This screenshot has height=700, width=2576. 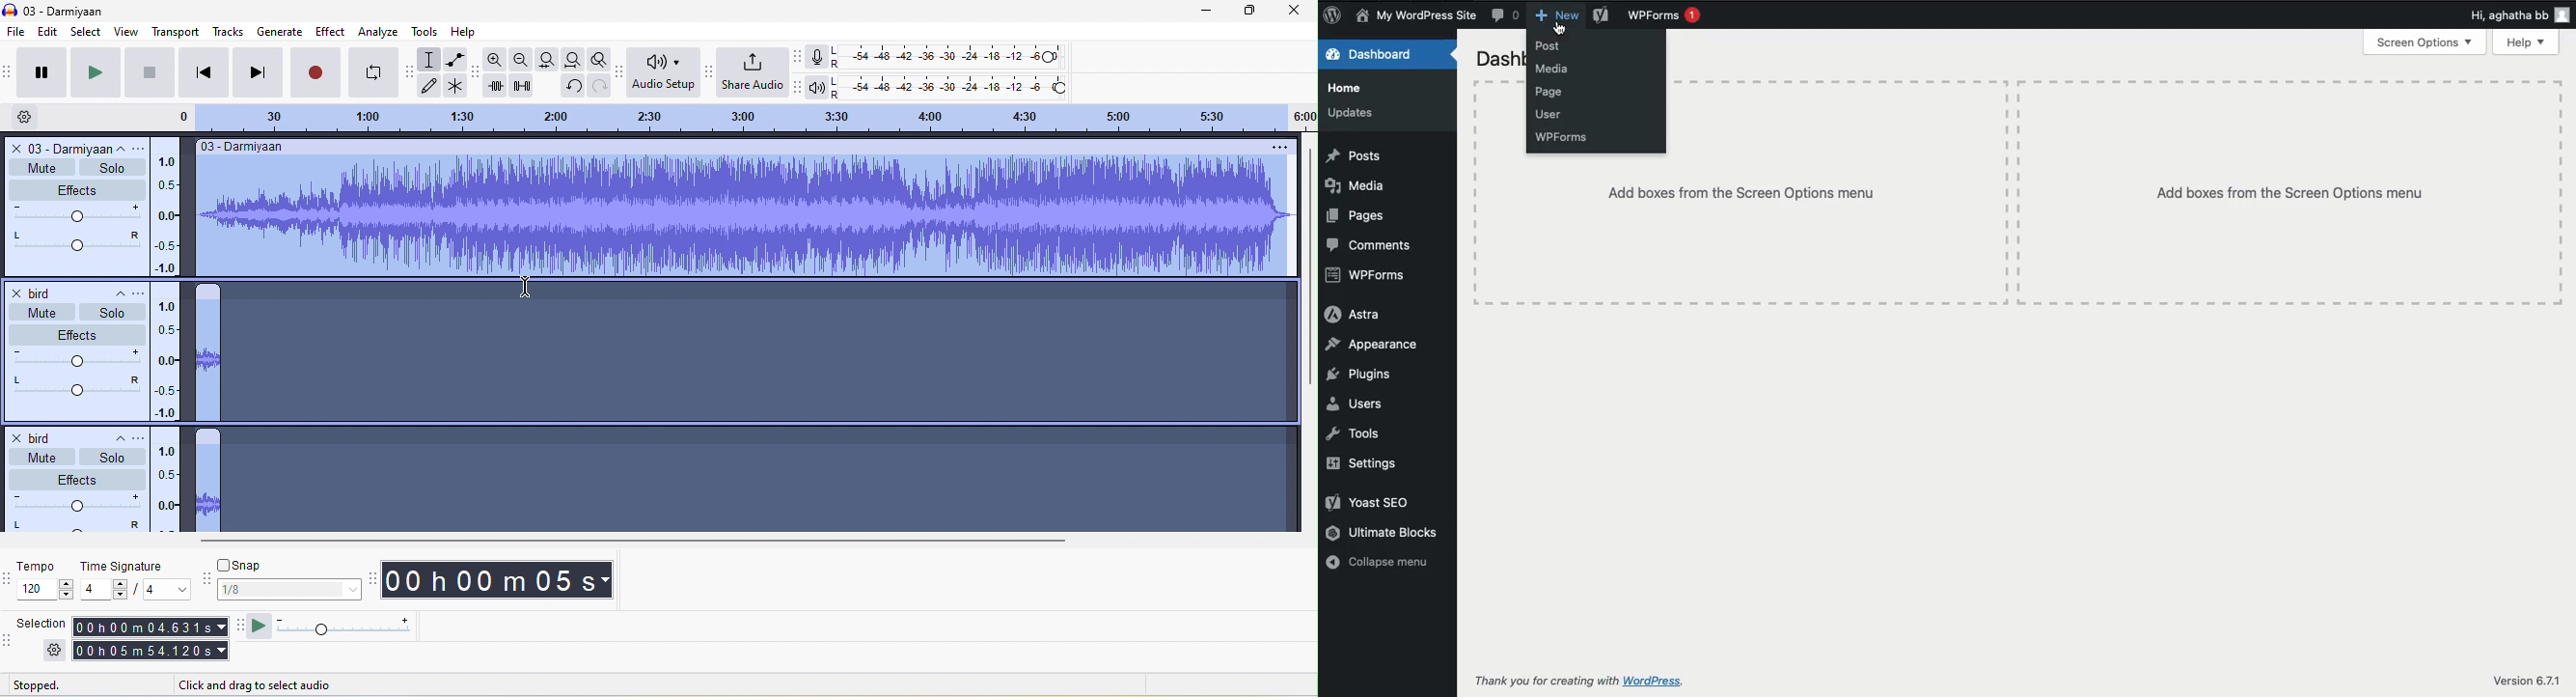 I want to click on pan:center, so click(x=74, y=526).